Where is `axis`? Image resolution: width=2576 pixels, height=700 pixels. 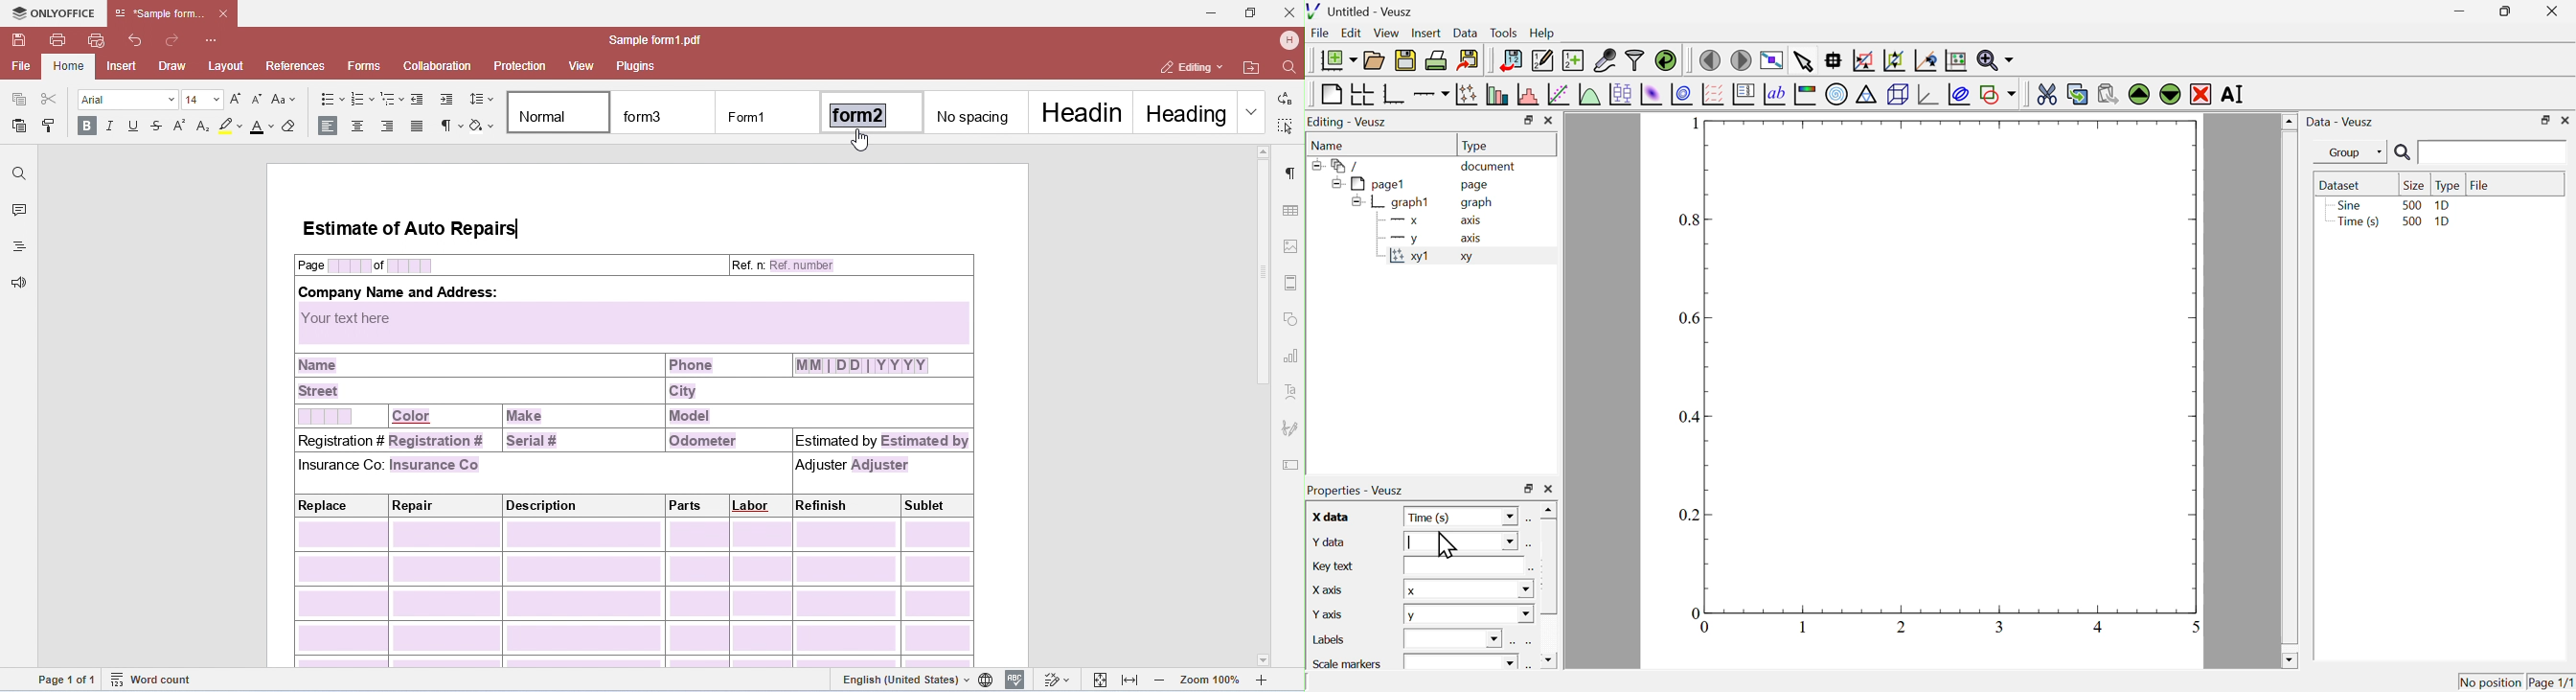
axis is located at coordinates (1473, 239).